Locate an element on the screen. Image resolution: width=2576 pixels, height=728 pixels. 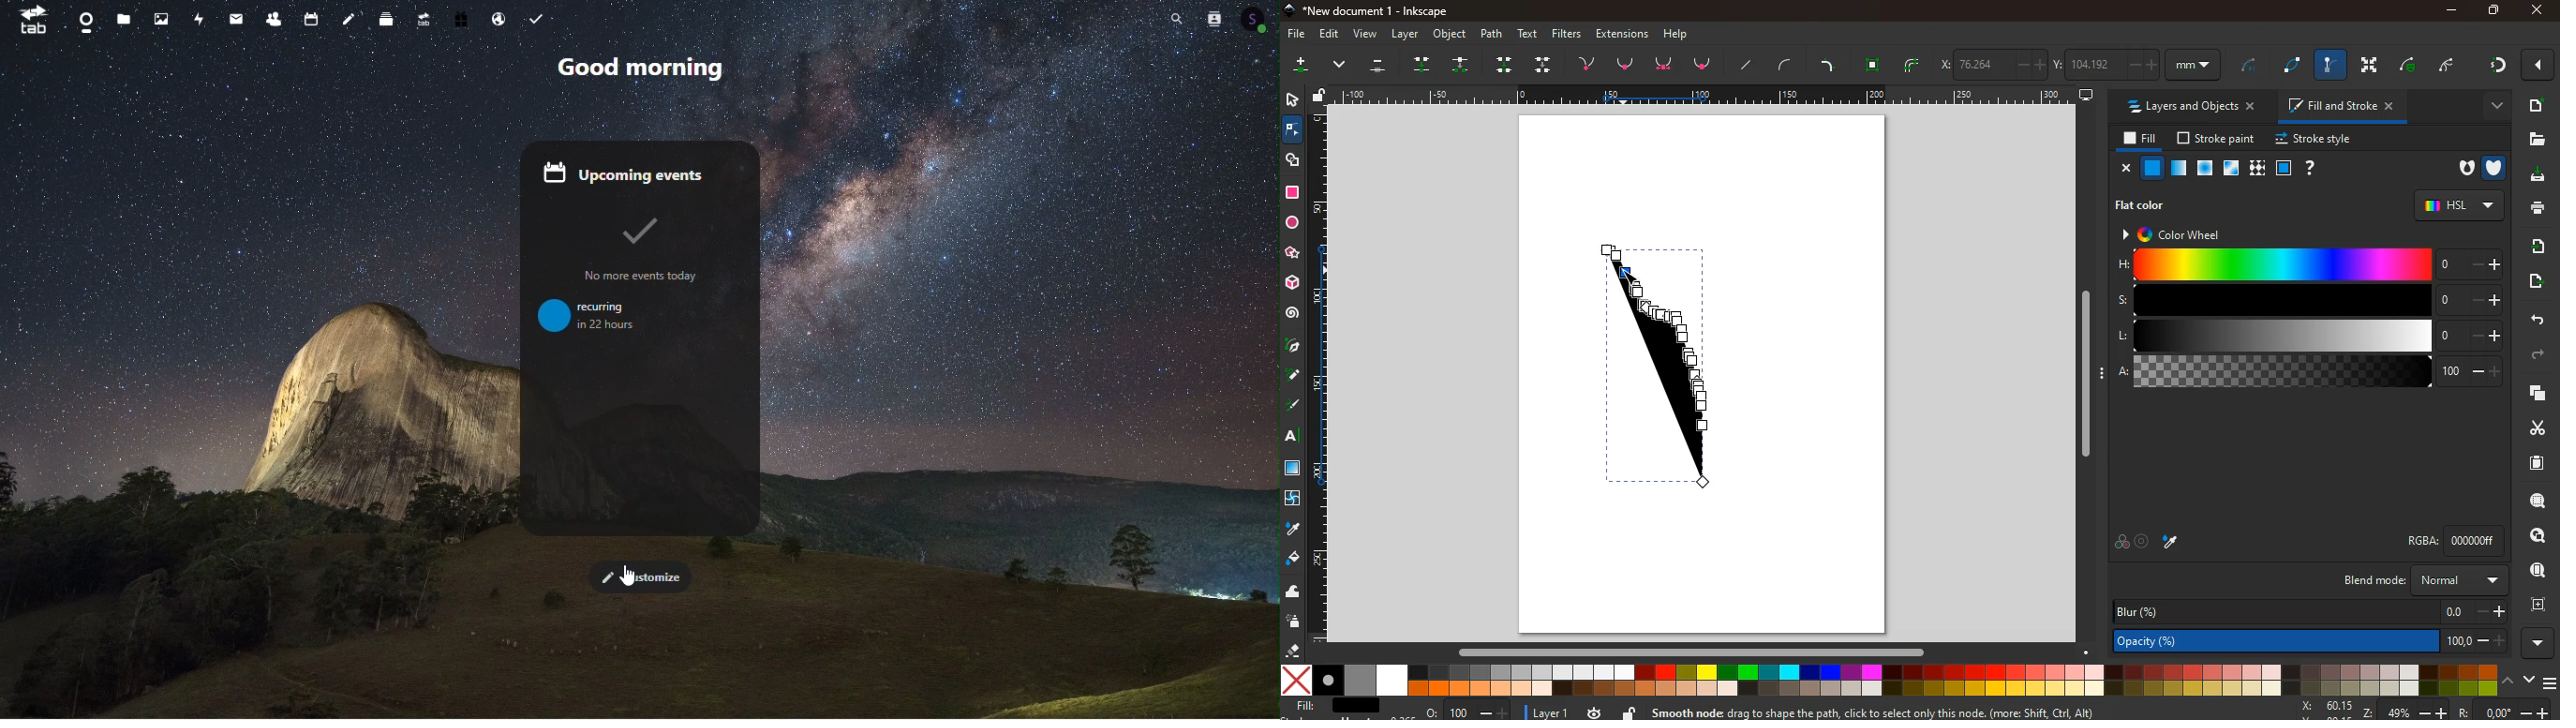
opacity is located at coordinates (2313, 639).